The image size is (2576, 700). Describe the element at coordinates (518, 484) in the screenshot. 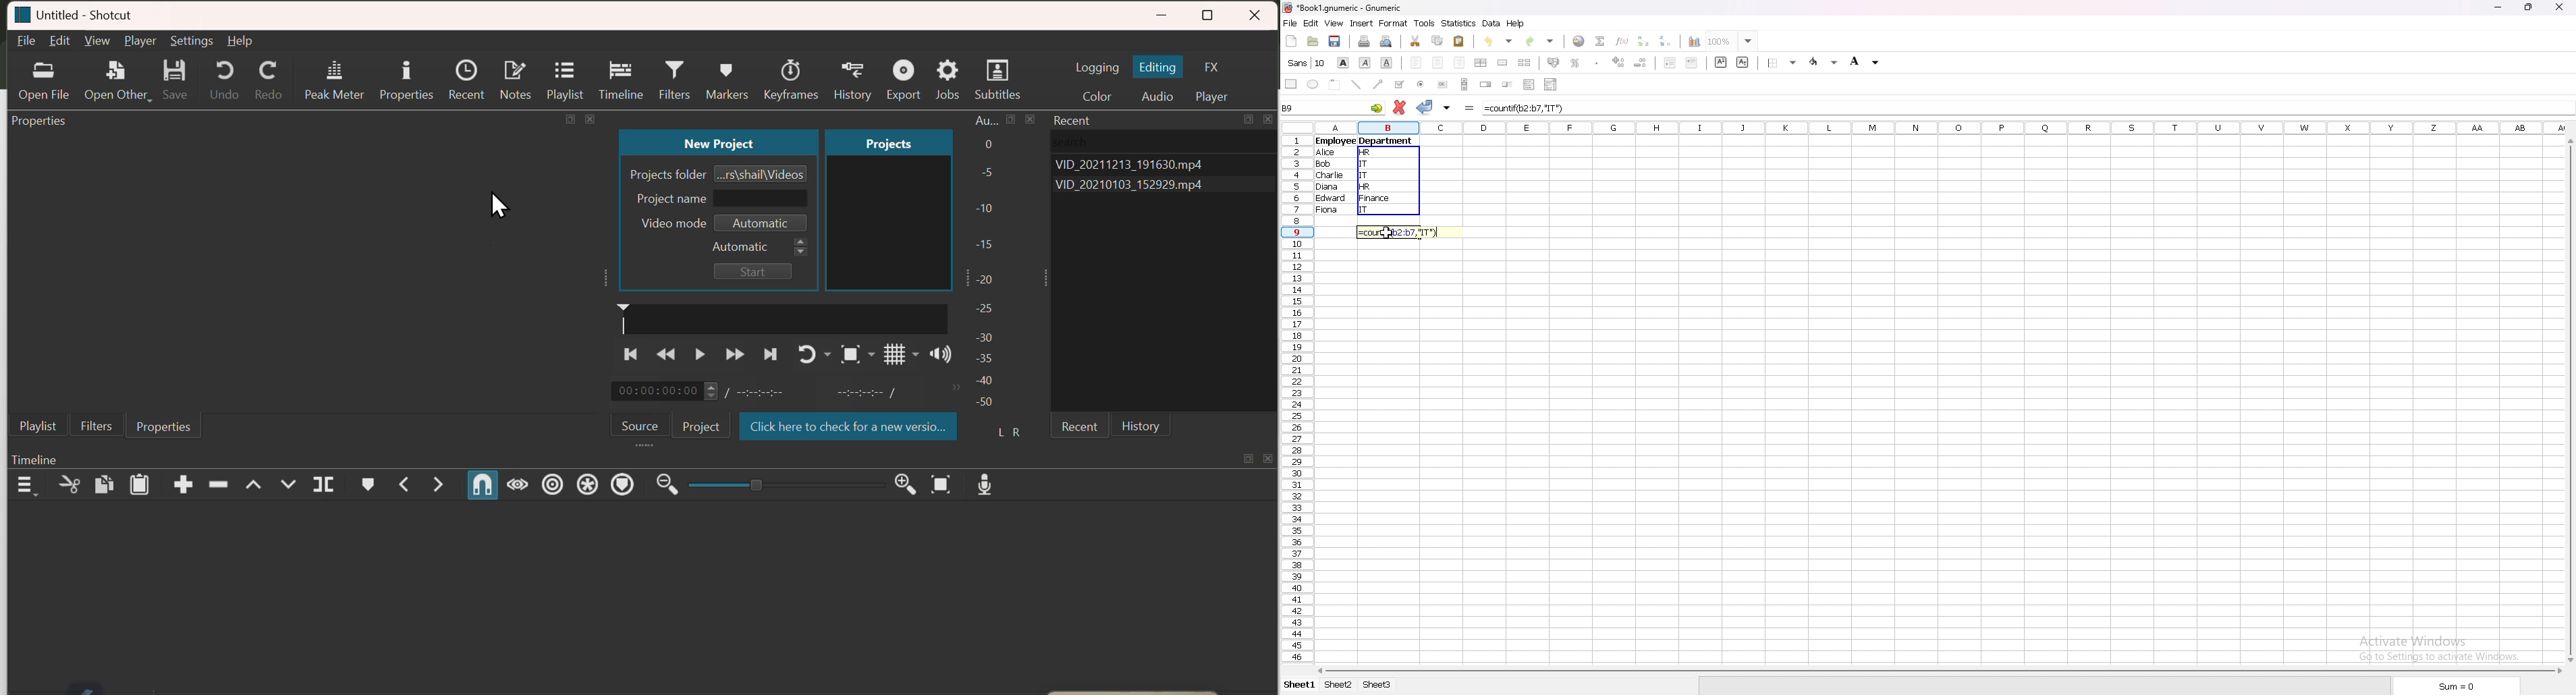

I see `Scrub while dragging` at that location.